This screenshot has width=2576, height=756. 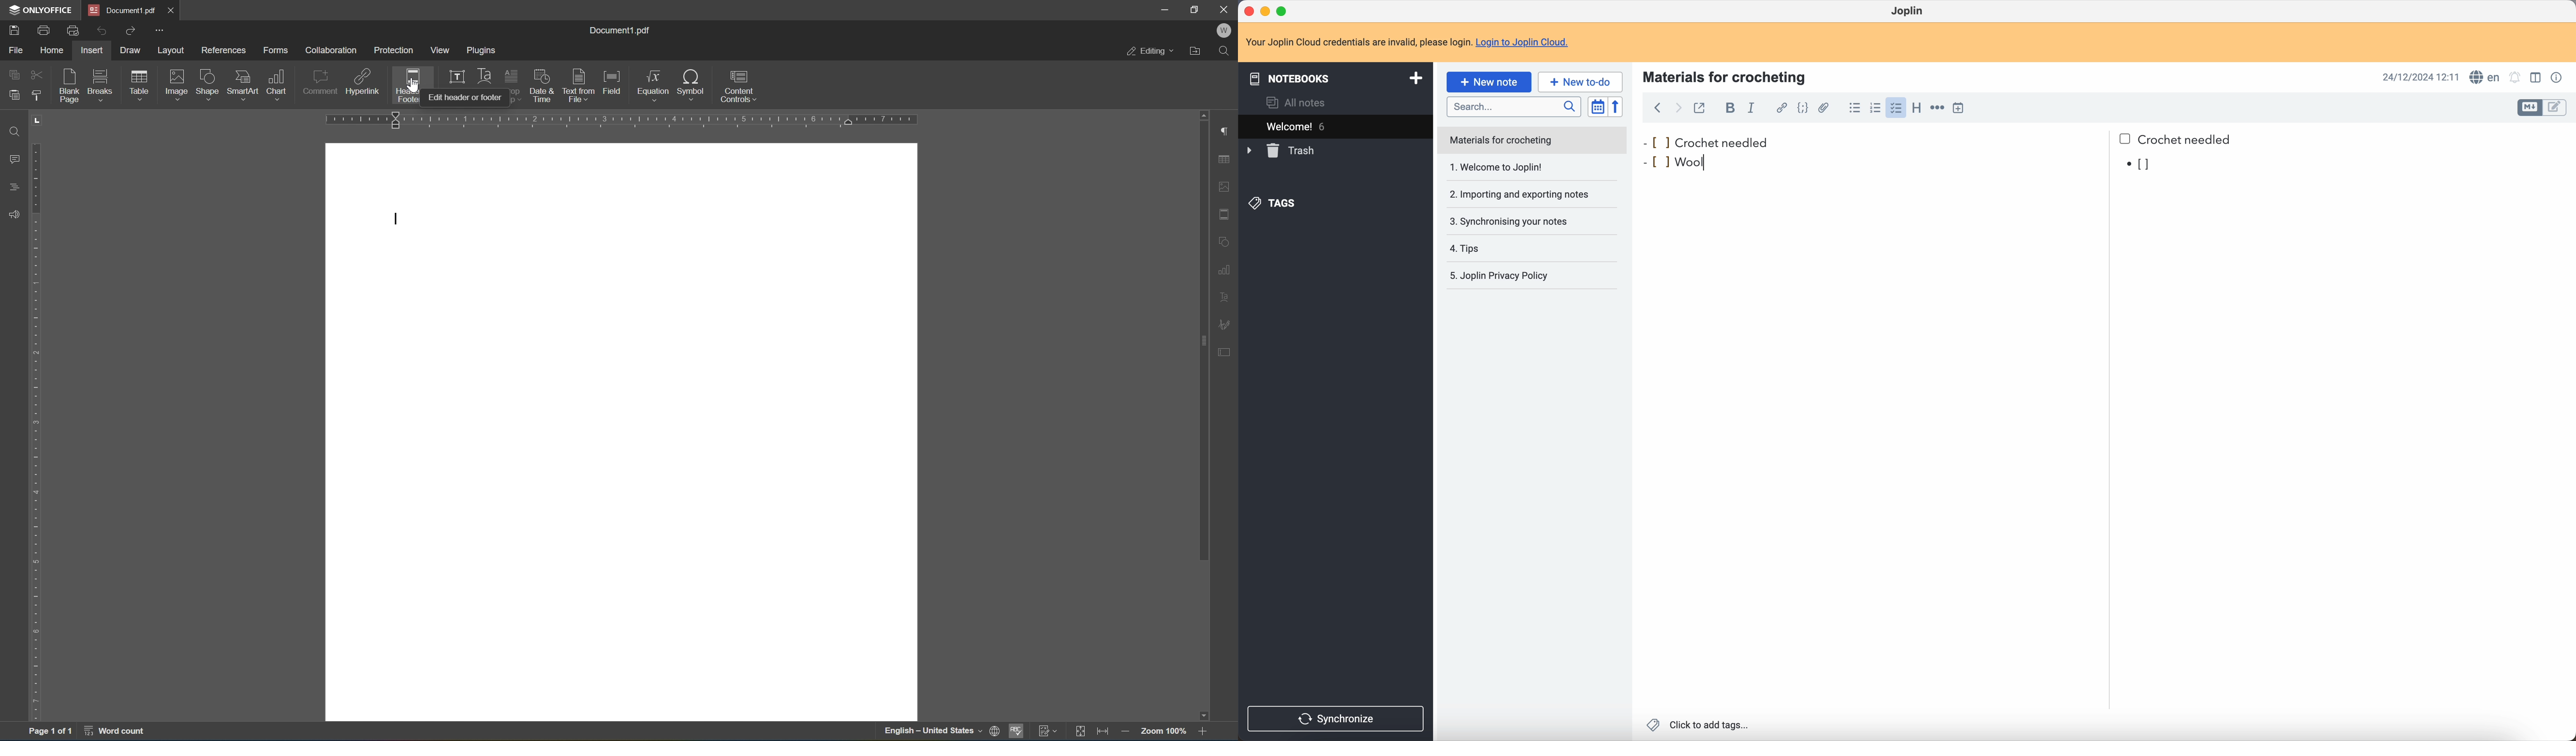 I want to click on note, so click(x=1408, y=42).